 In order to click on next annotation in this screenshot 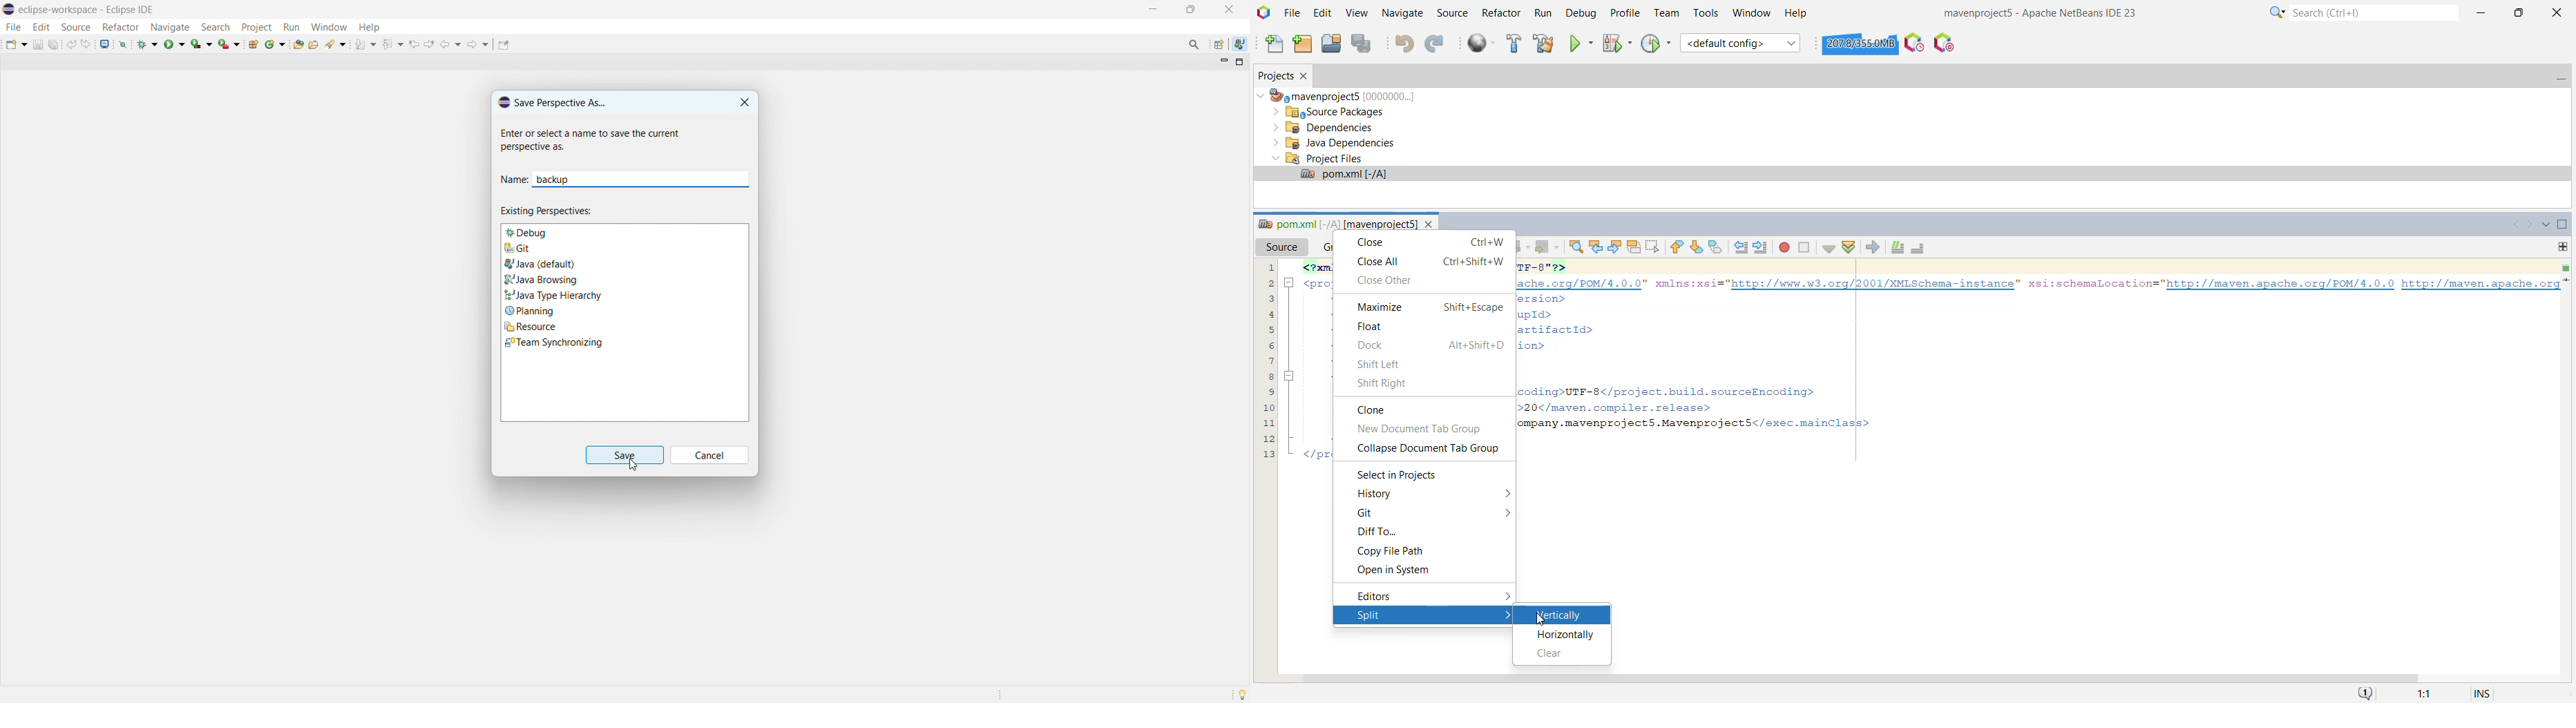, I will do `click(365, 44)`.